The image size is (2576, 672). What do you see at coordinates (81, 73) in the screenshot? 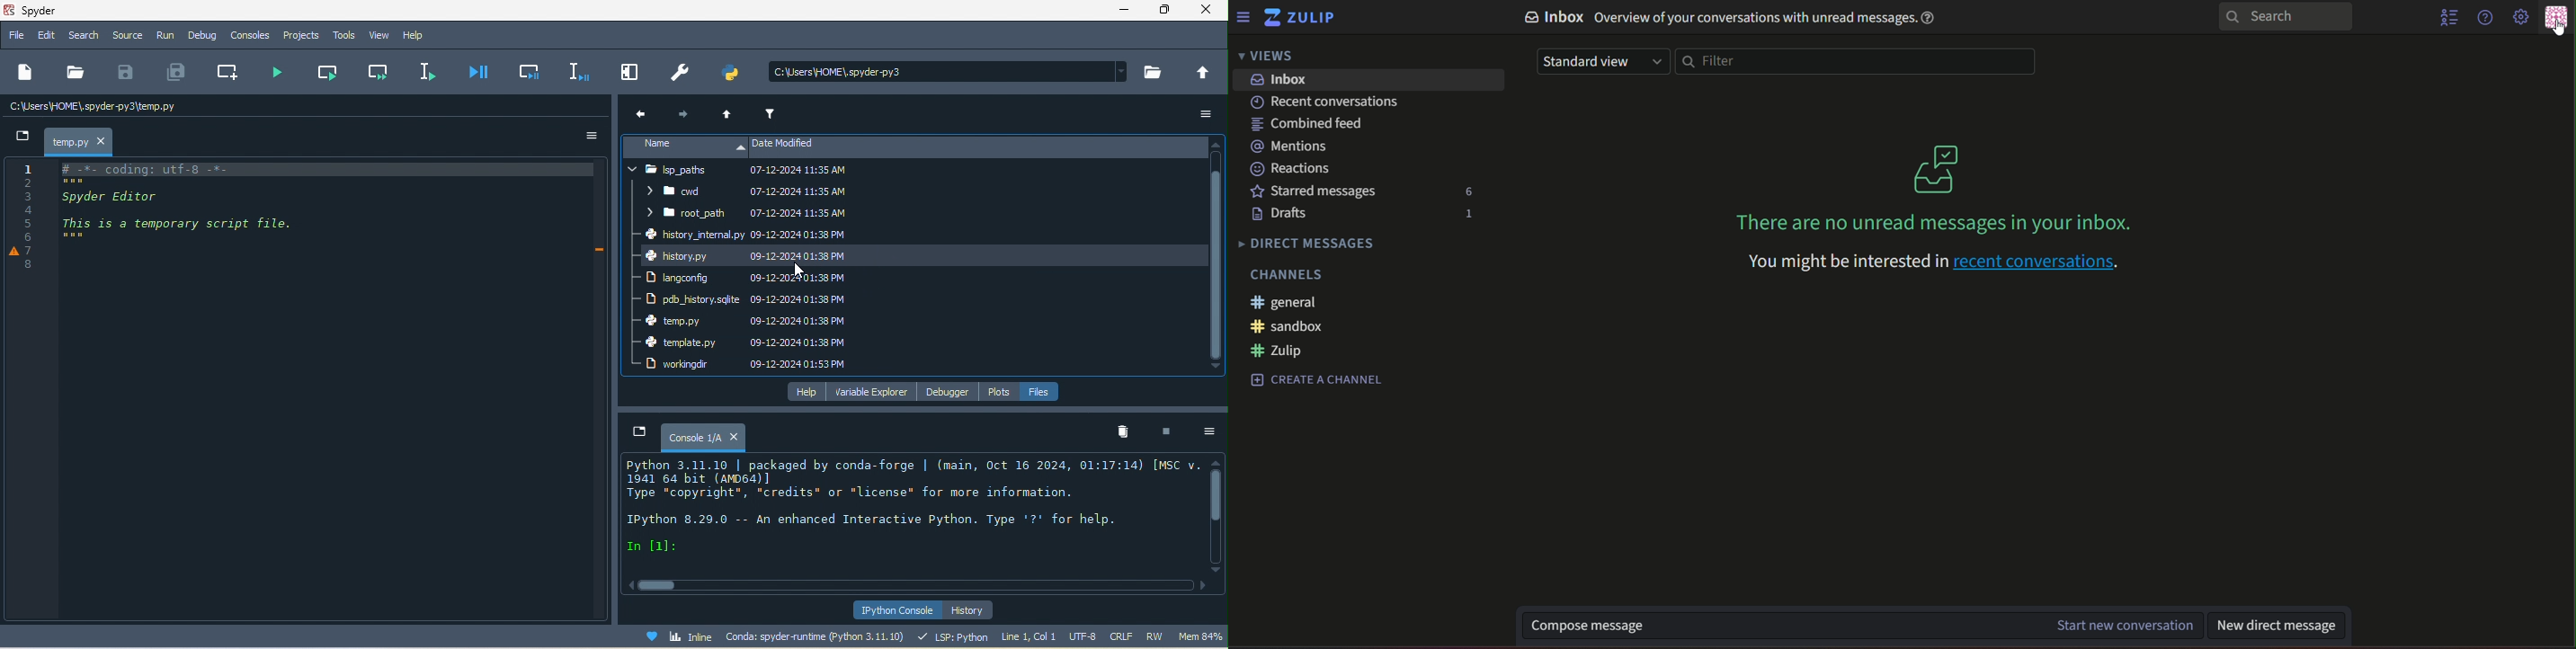
I see `open` at bounding box center [81, 73].